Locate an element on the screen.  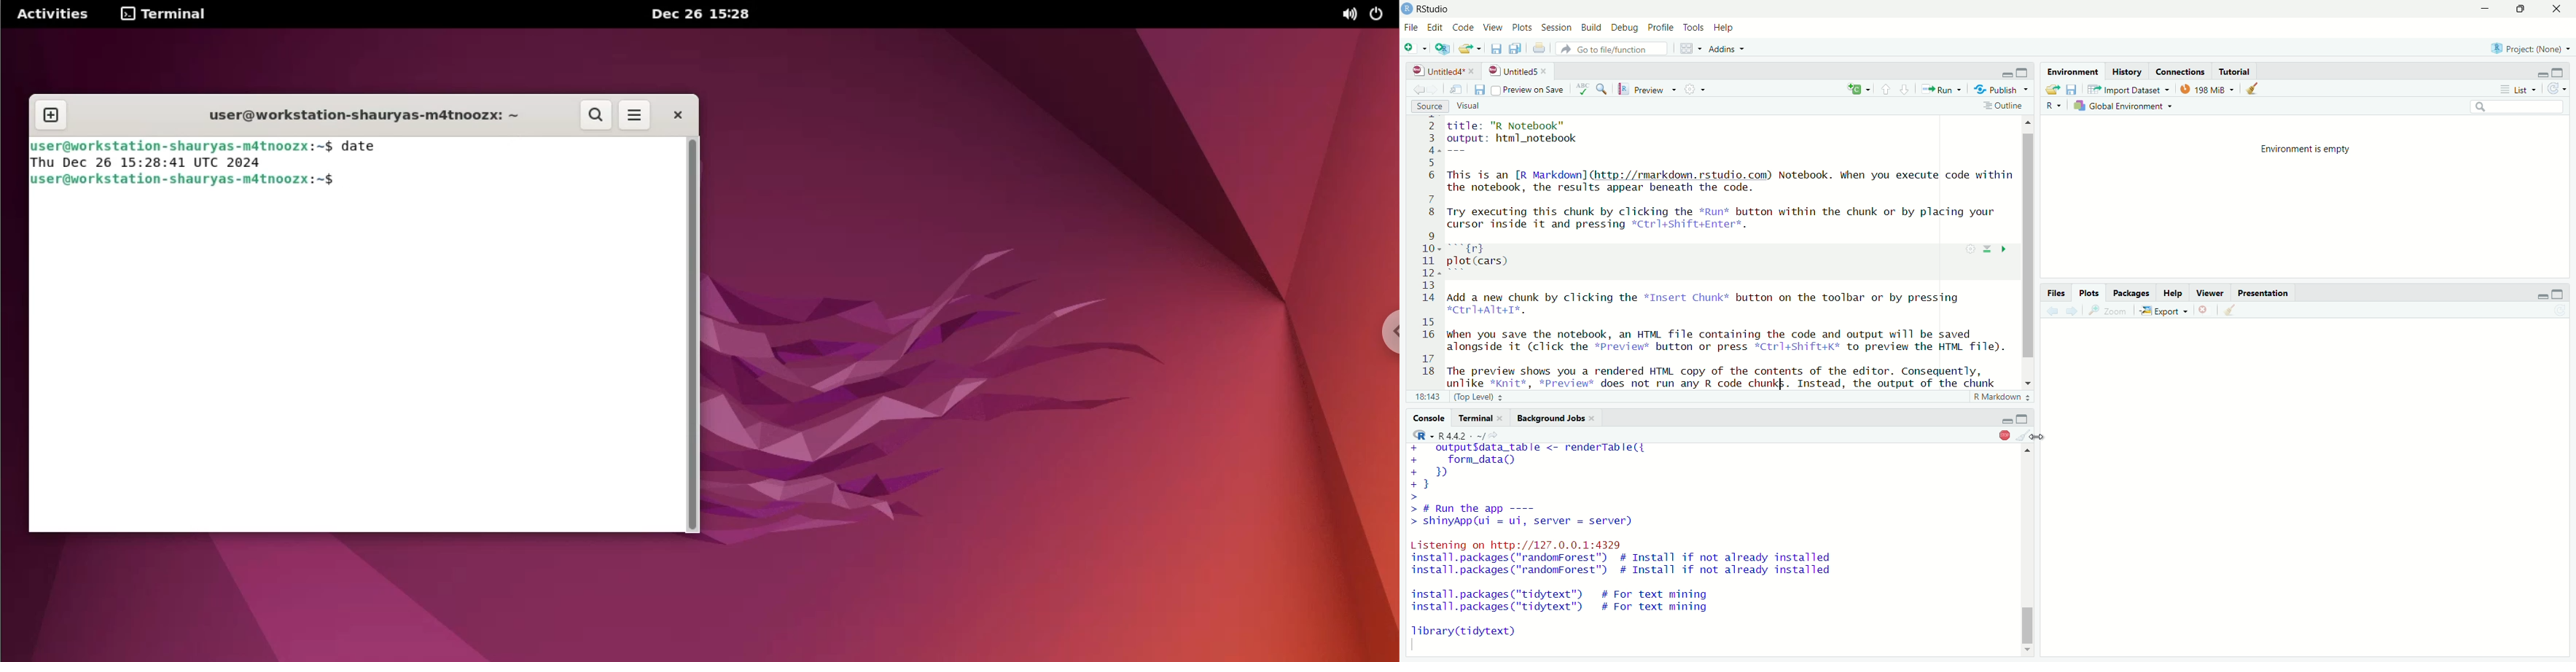
Global Environment  is located at coordinates (2124, 106).